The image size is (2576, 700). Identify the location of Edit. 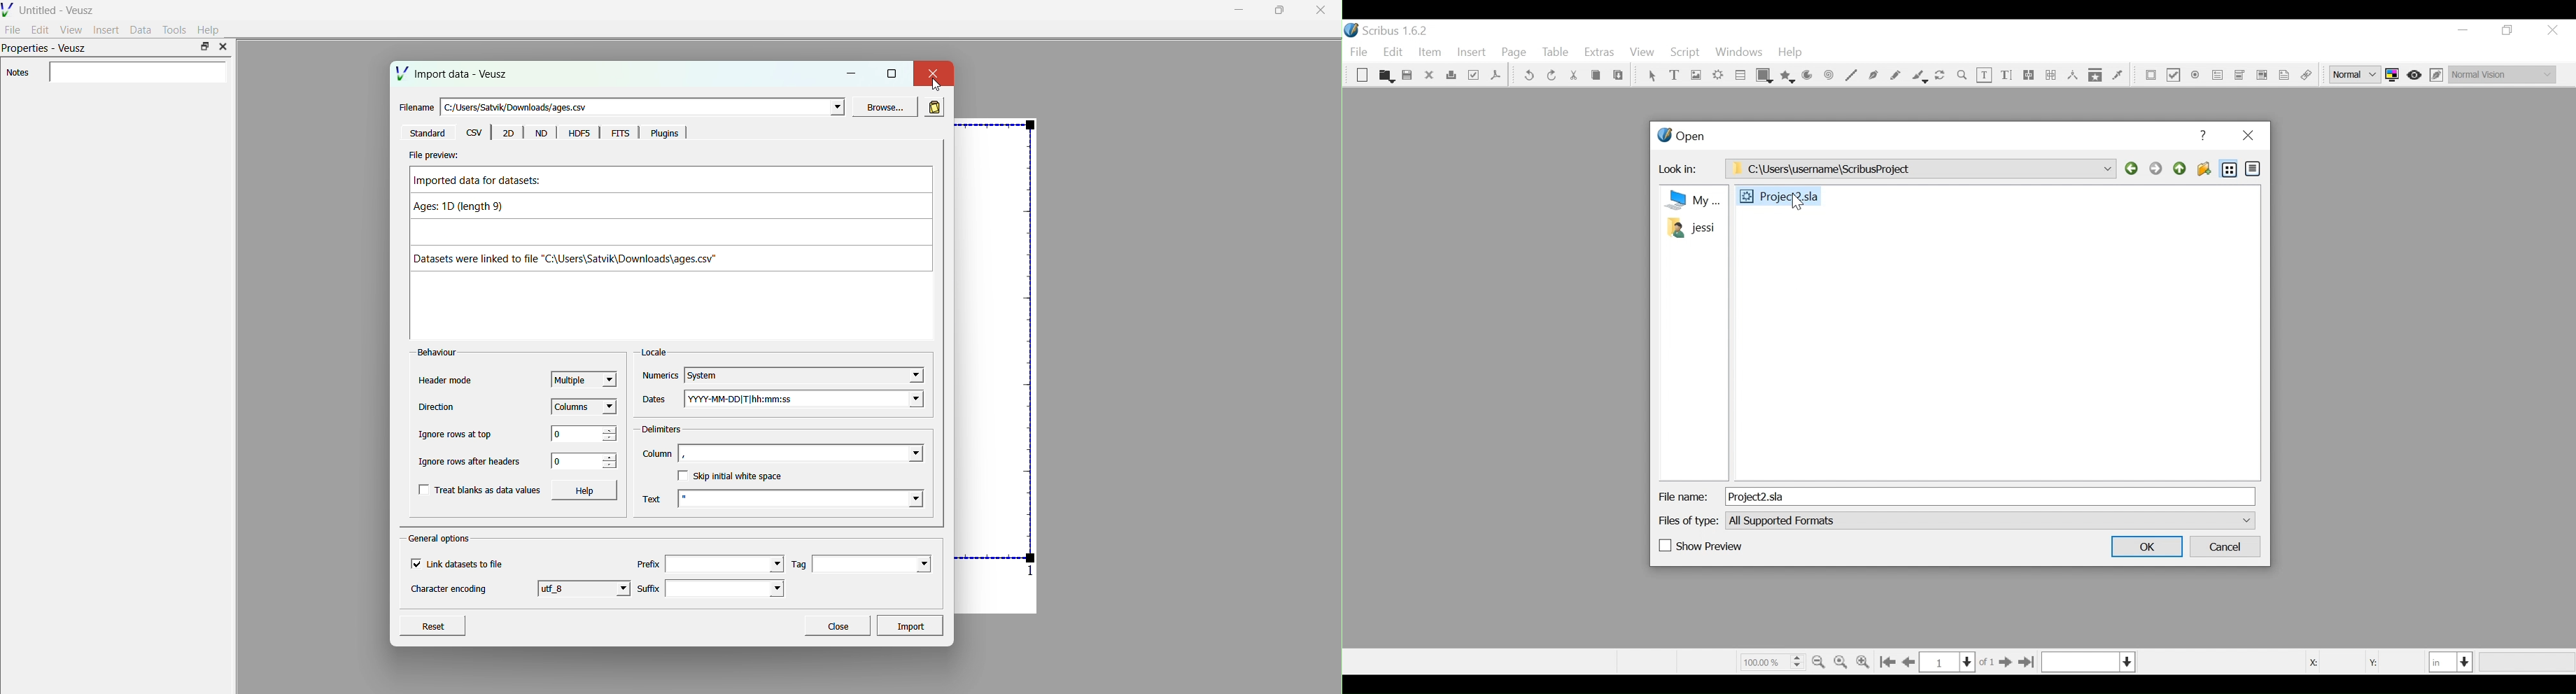
(1394, 53).